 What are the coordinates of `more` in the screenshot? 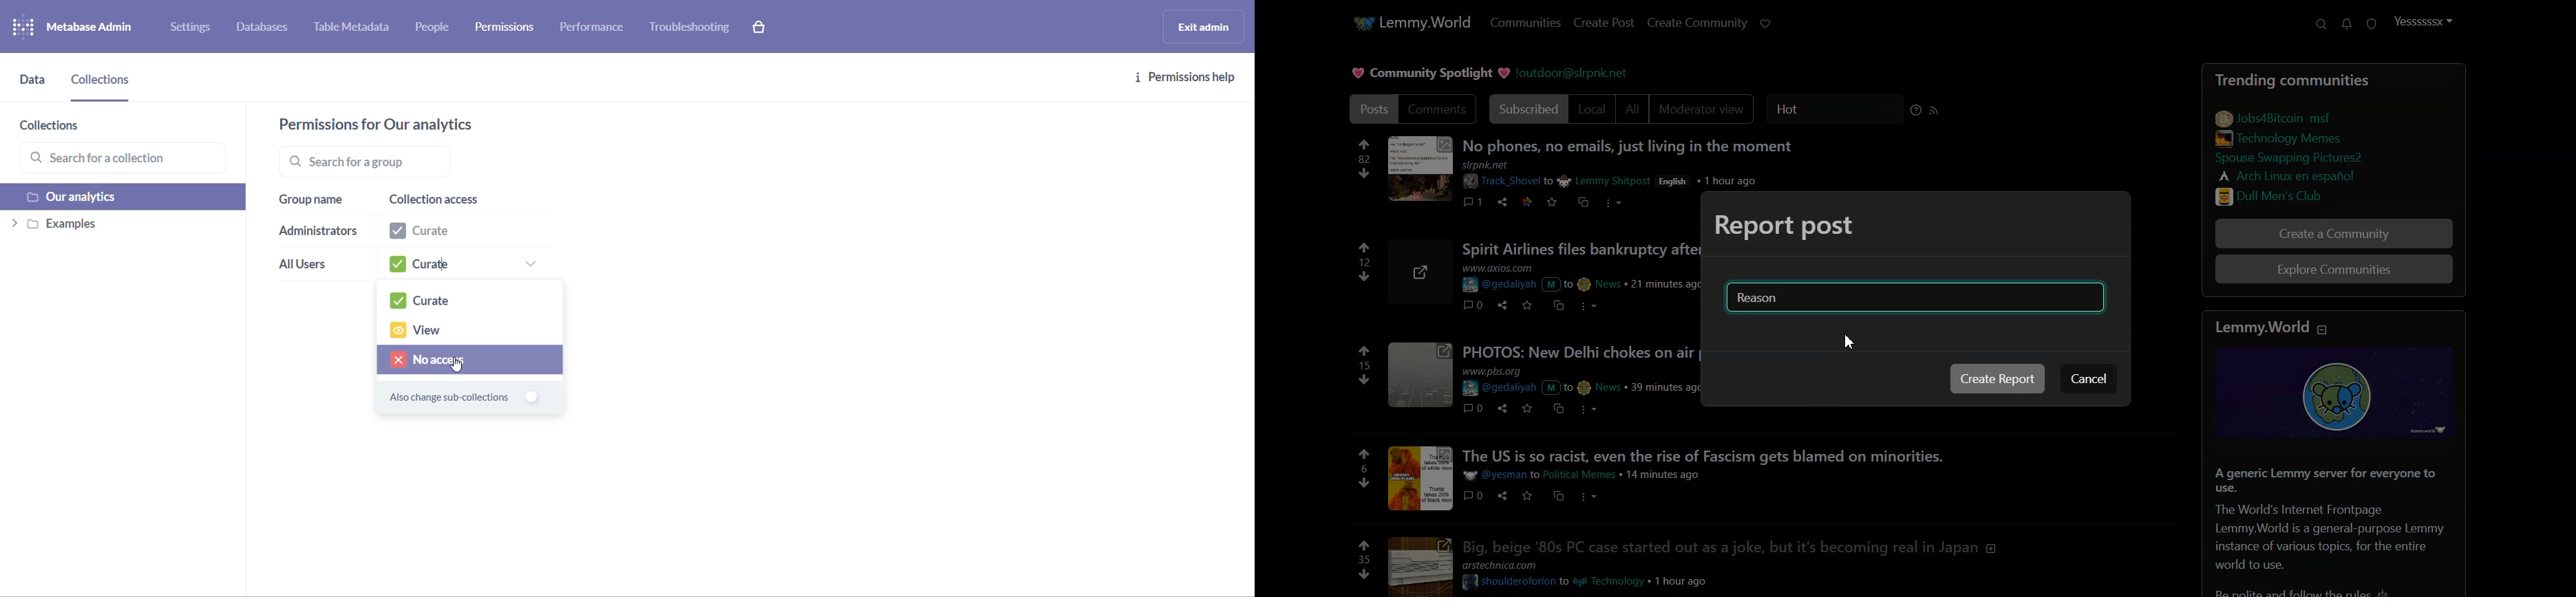 It's located at (1586, 305).